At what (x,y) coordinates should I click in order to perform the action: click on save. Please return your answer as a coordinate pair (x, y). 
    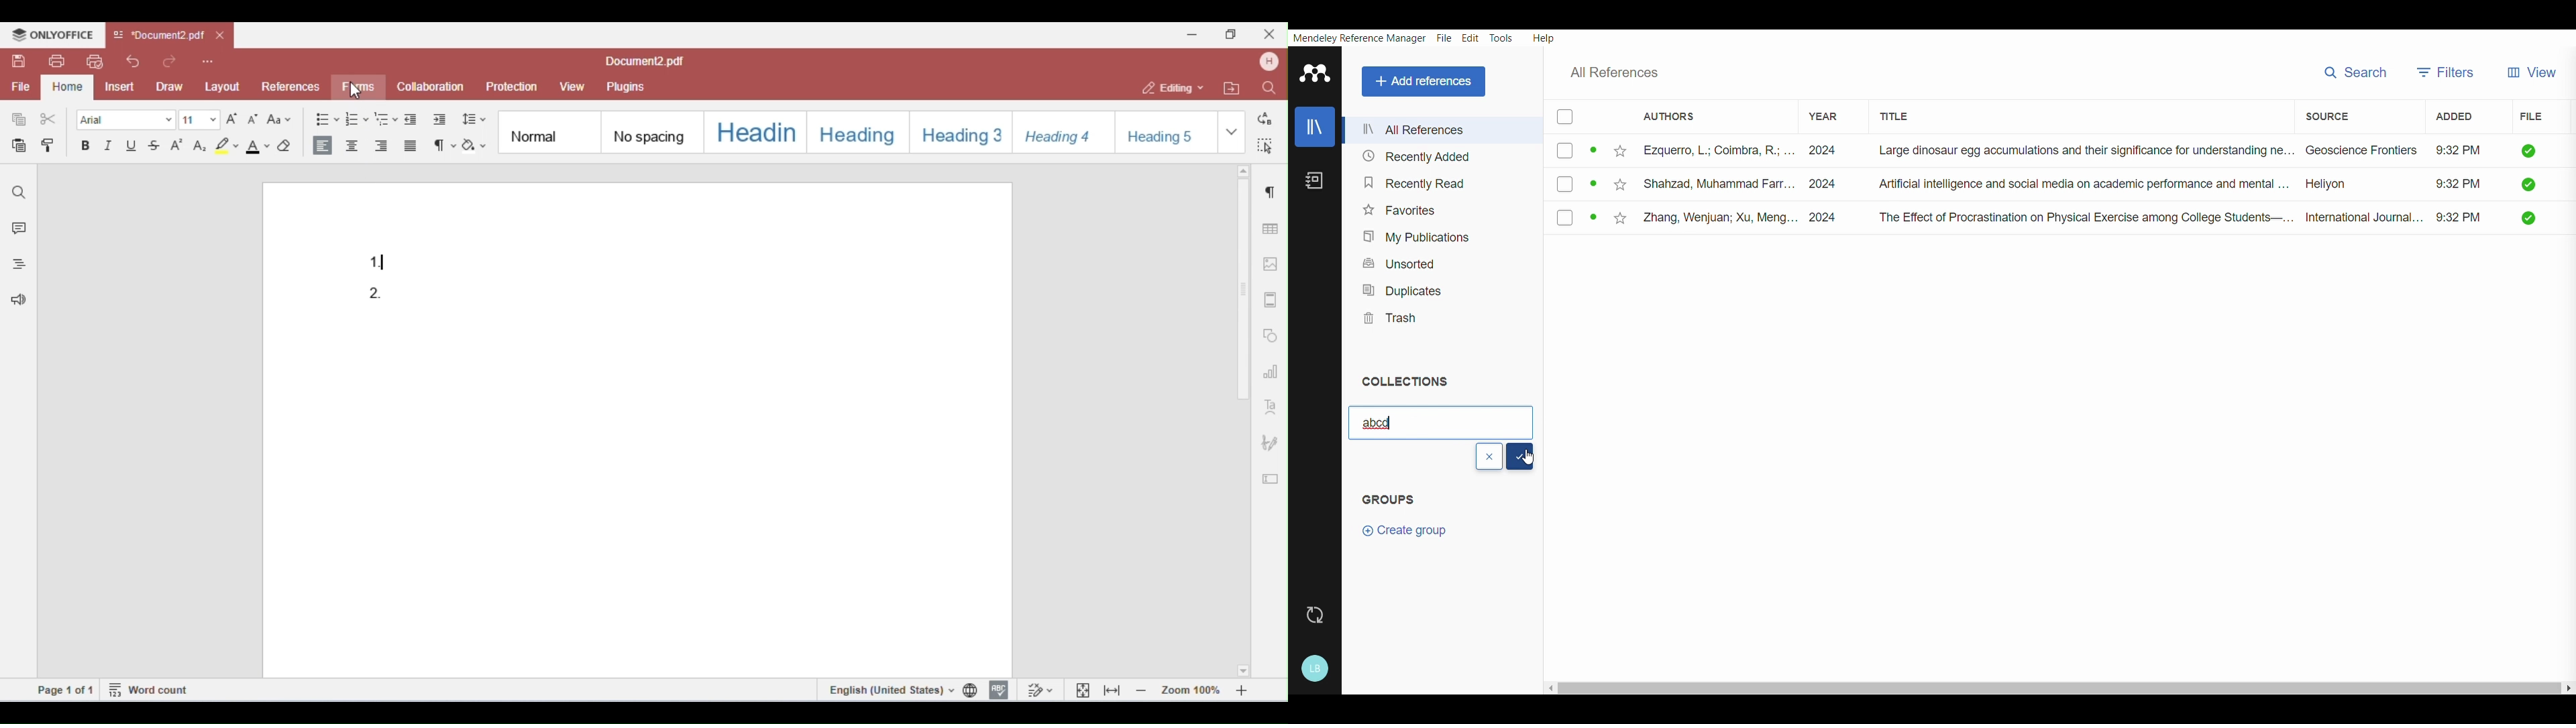
    Looking at the image, I should click on (1522, 457).